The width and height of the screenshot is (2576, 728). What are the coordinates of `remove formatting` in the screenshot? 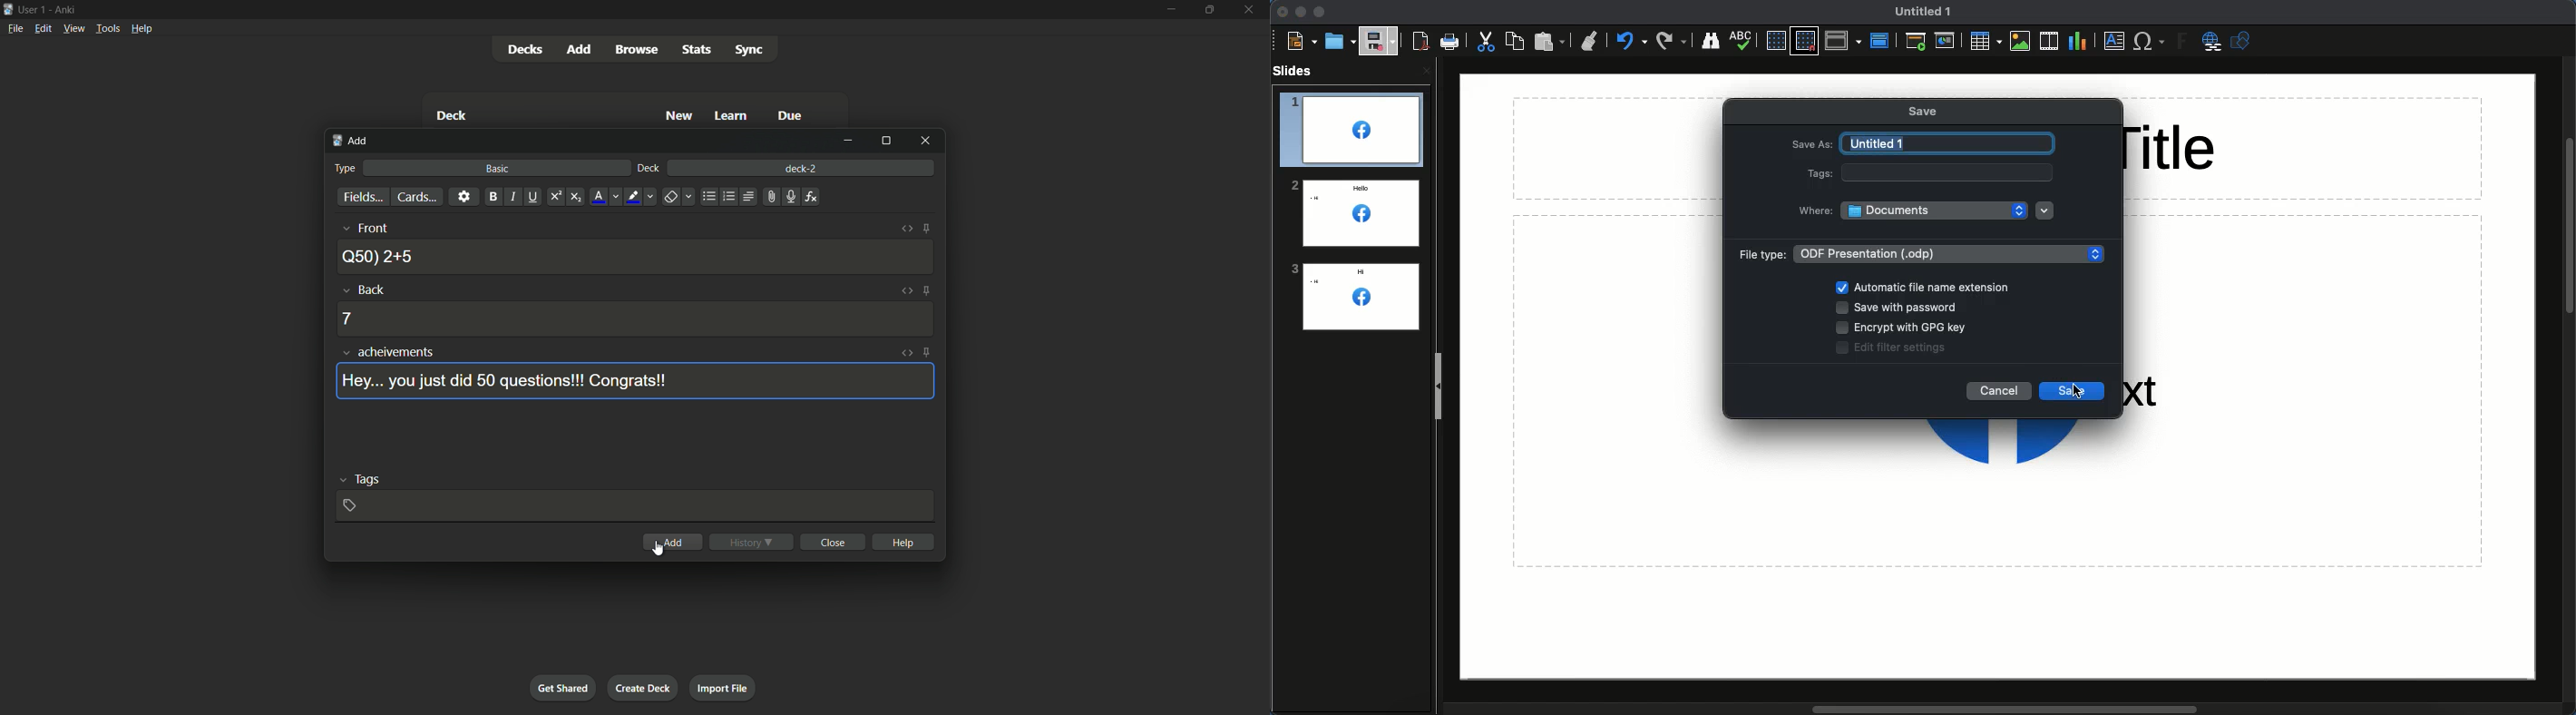 It's located at (680, 197).